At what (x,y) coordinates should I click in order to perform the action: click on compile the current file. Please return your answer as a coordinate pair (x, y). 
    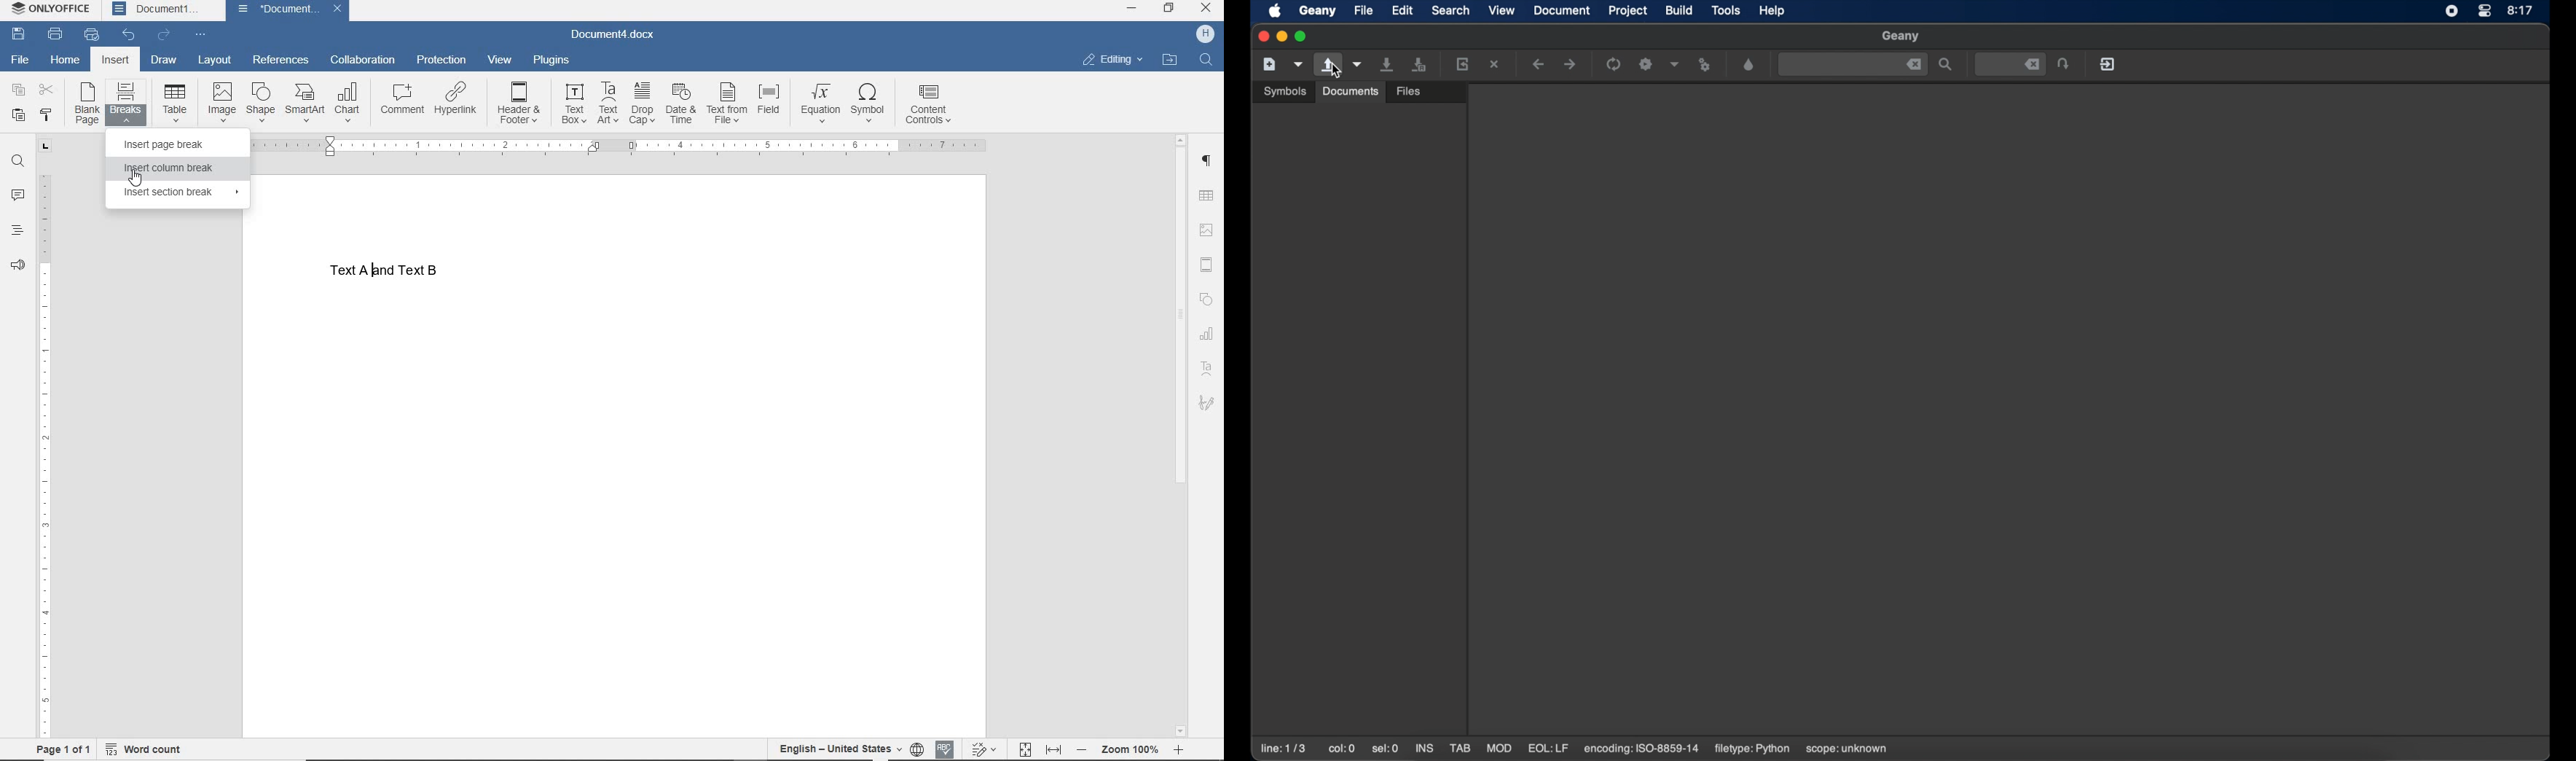
    Looking at the image, I should click on (1613, 64).